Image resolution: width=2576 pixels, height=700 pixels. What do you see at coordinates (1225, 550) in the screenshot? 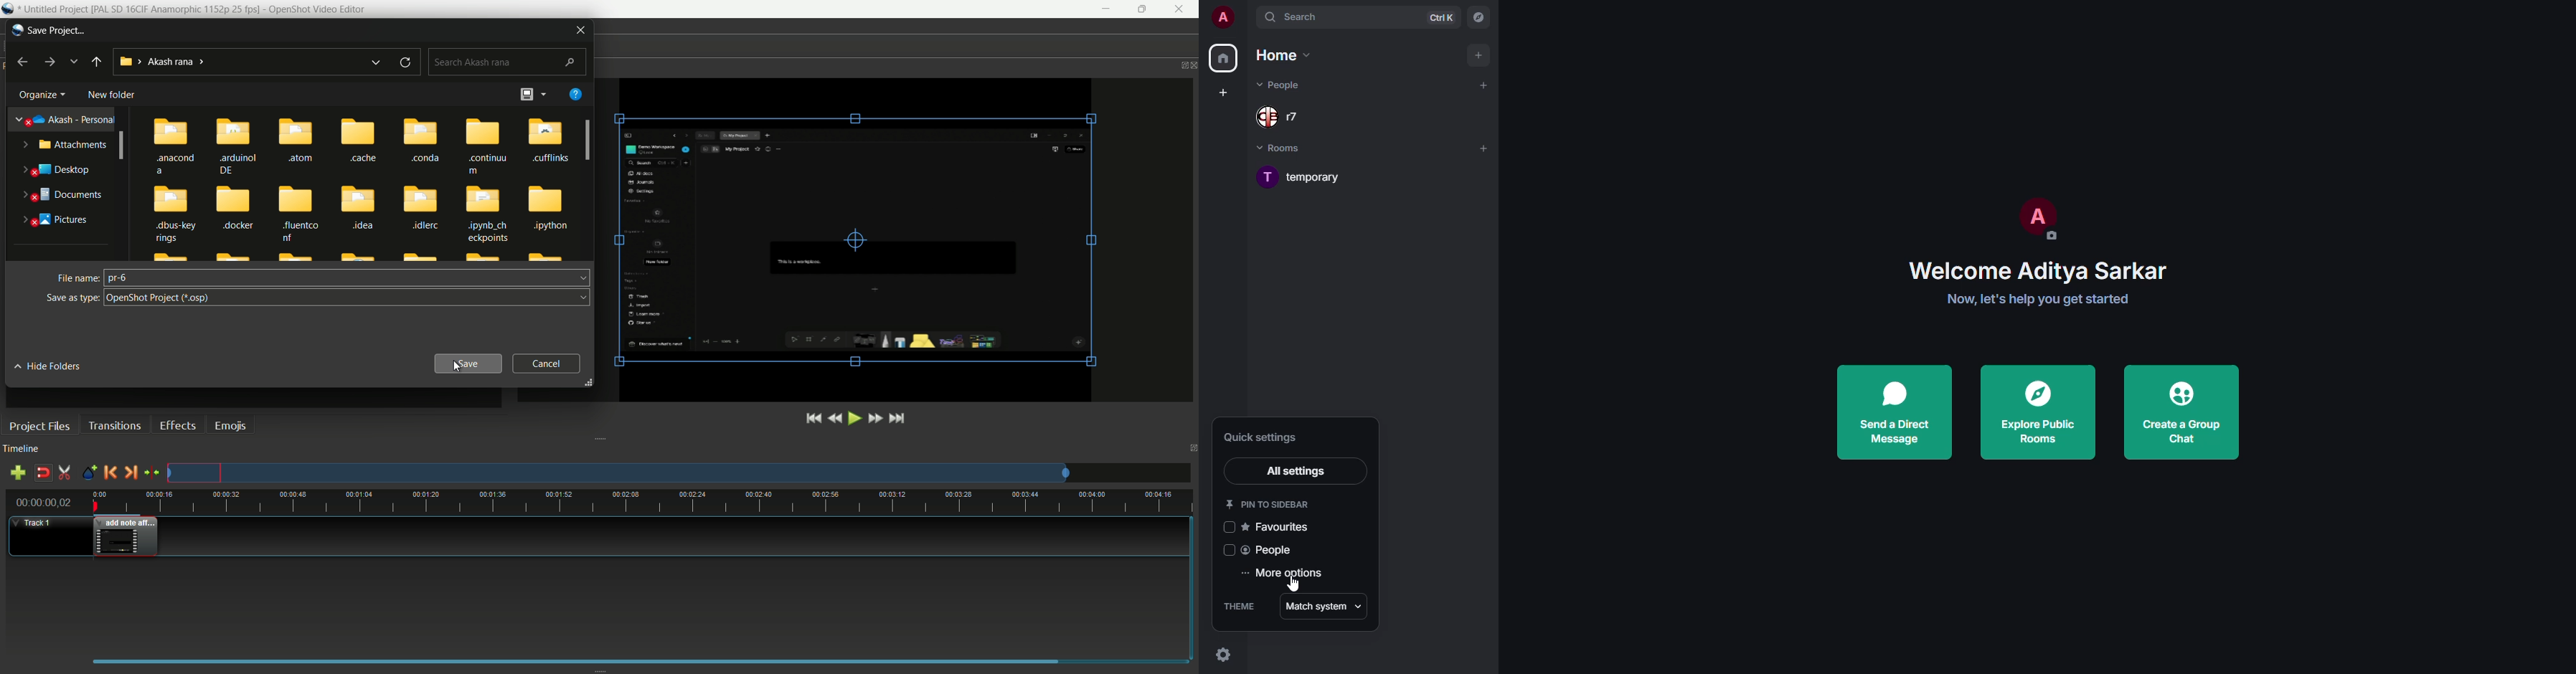
I see `click to enable` at bounding box center [1225, 550].